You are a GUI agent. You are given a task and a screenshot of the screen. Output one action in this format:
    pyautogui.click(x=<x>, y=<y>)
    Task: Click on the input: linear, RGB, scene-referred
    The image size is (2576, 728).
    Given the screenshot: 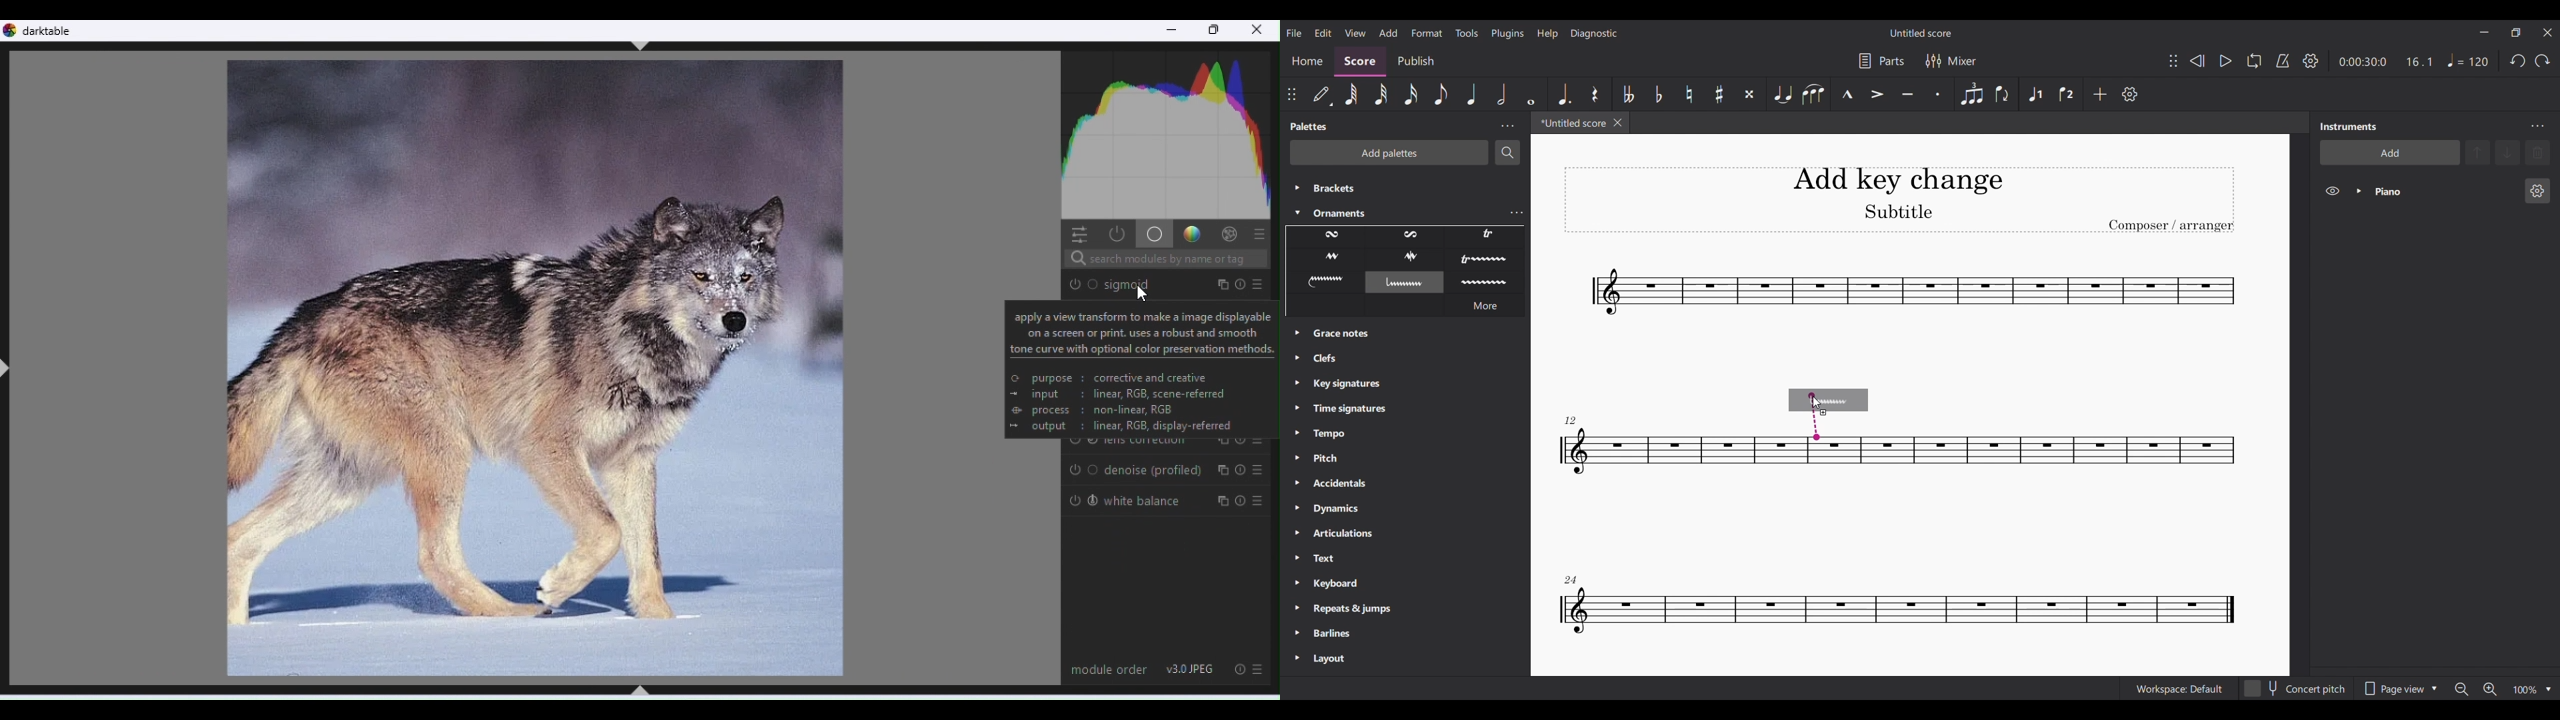 What is the action you would take?
    pyautogui.click(x=1128, y=394)
    